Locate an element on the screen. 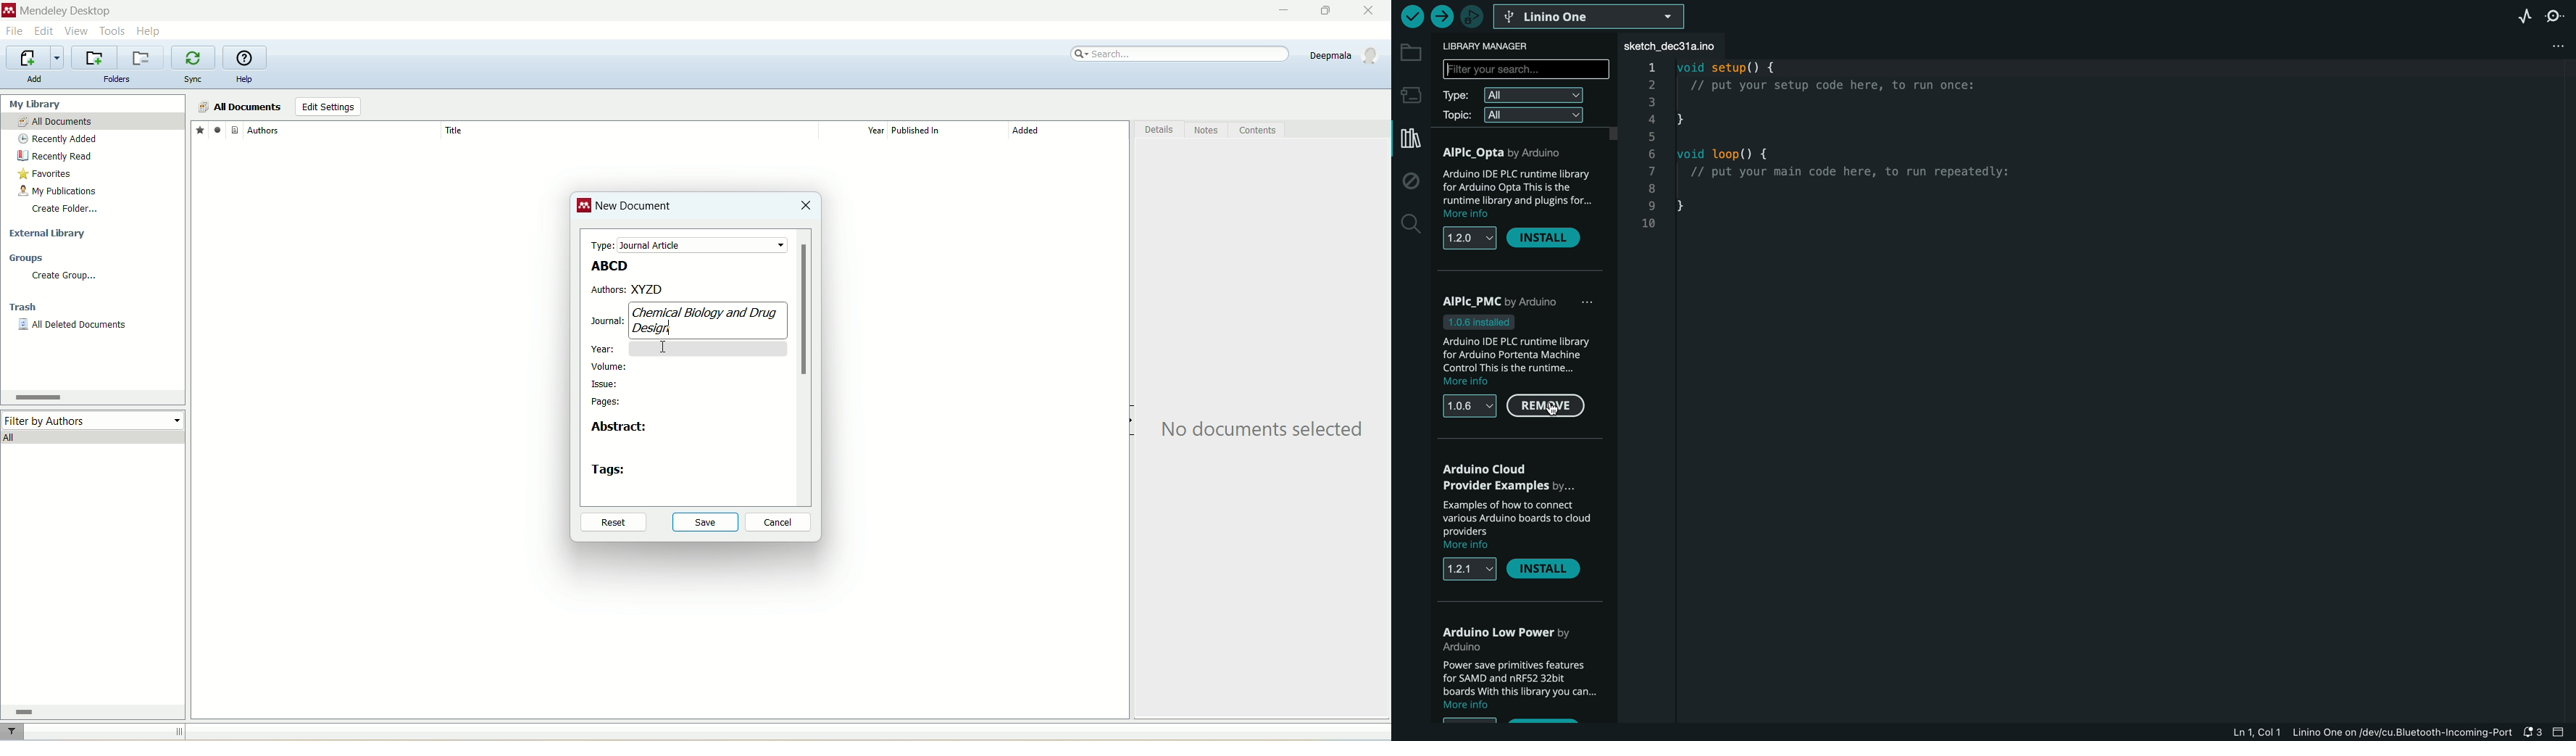 The height and width of the screenshot is (756, 2576). create folder is located at coordinates (64, 208).